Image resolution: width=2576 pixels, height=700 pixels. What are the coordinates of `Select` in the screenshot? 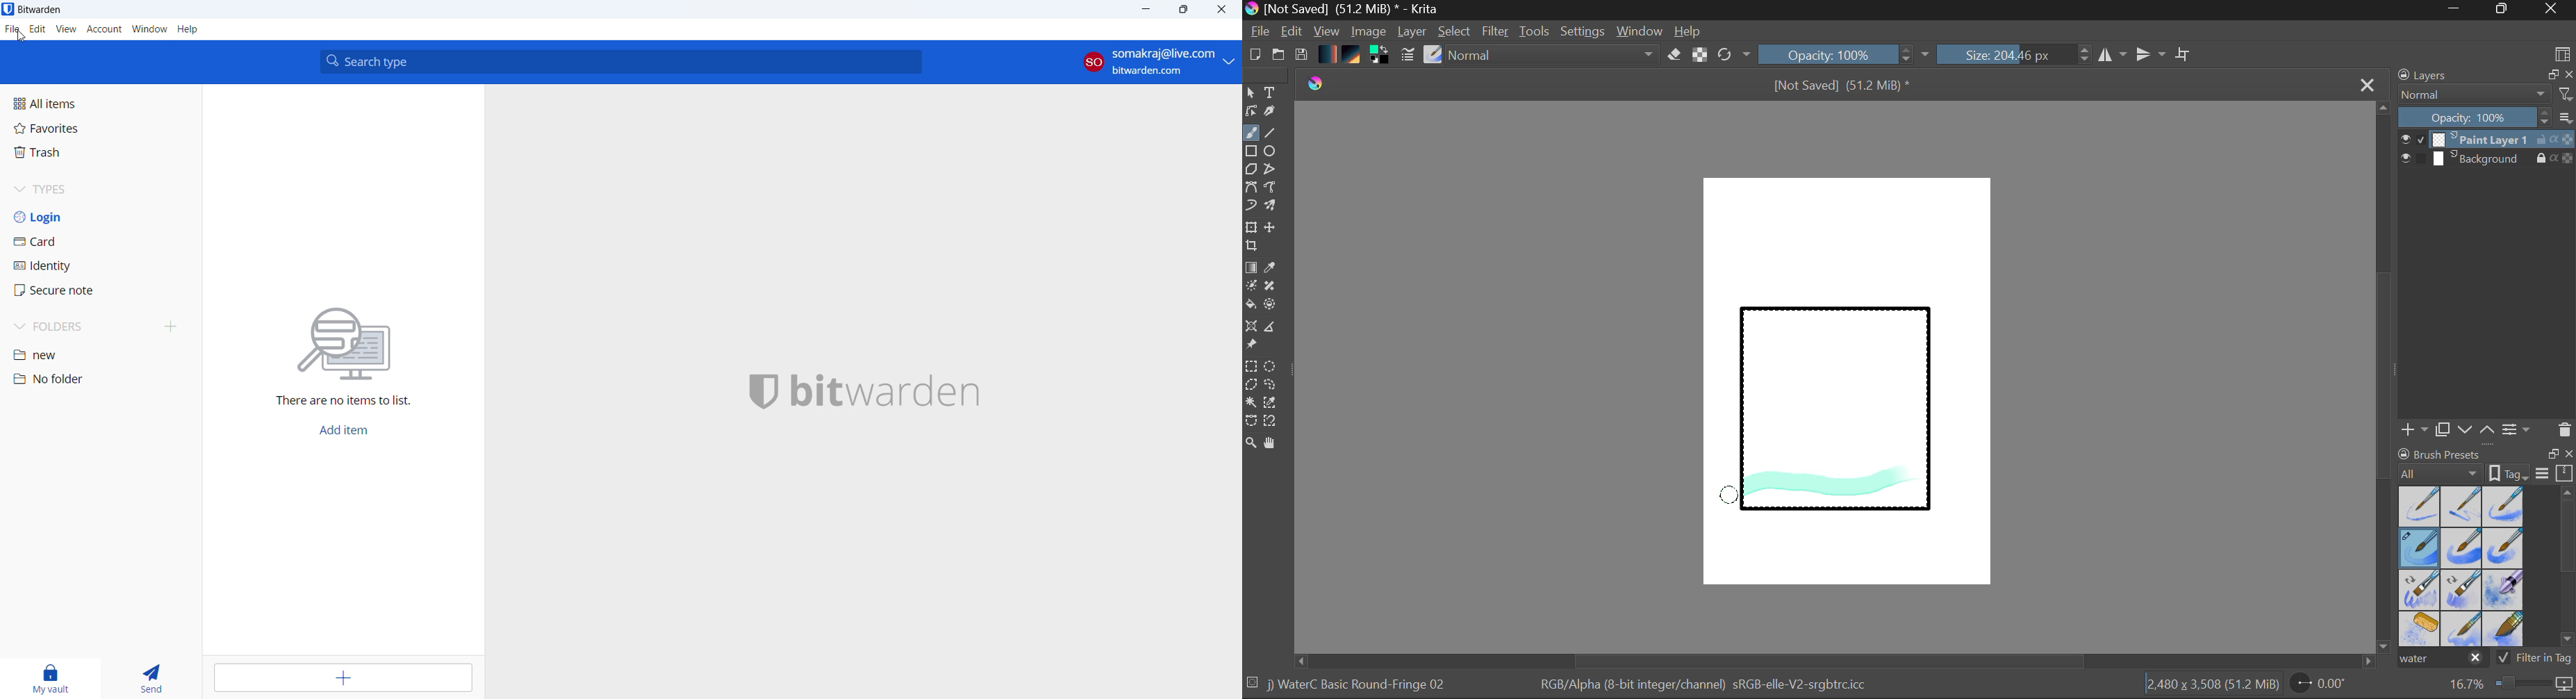 It's located at (1250, 93).